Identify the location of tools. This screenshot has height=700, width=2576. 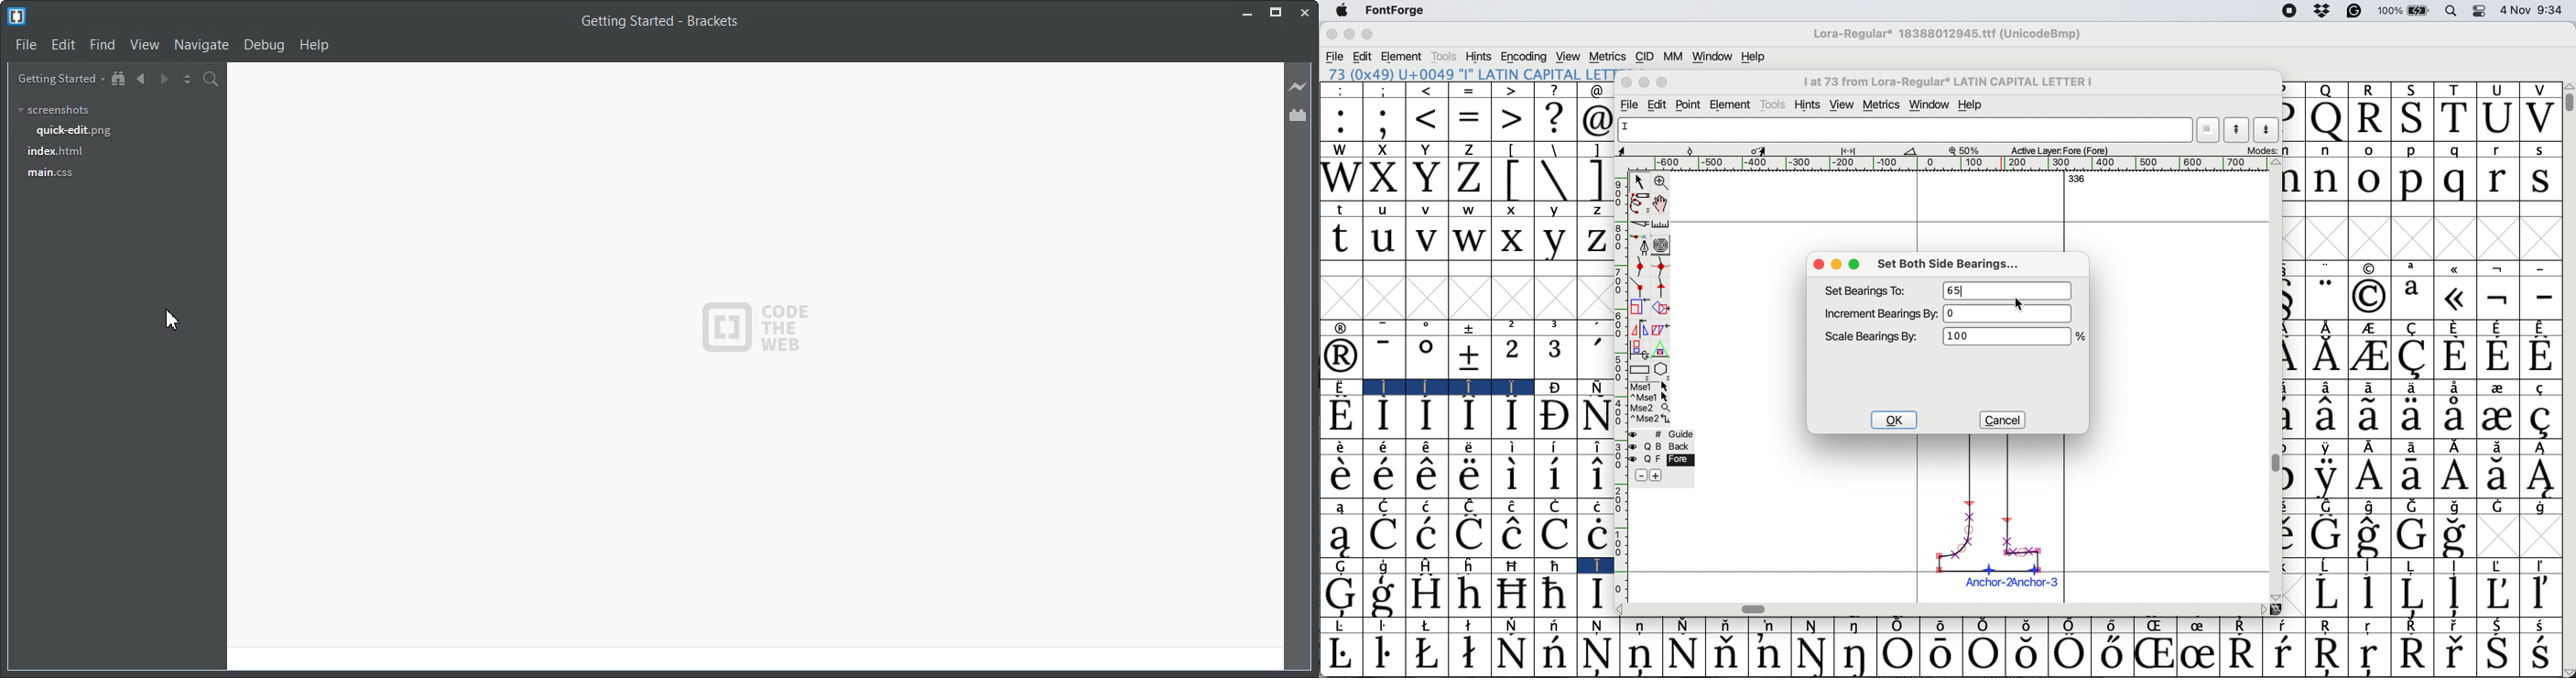
(1772, 104).